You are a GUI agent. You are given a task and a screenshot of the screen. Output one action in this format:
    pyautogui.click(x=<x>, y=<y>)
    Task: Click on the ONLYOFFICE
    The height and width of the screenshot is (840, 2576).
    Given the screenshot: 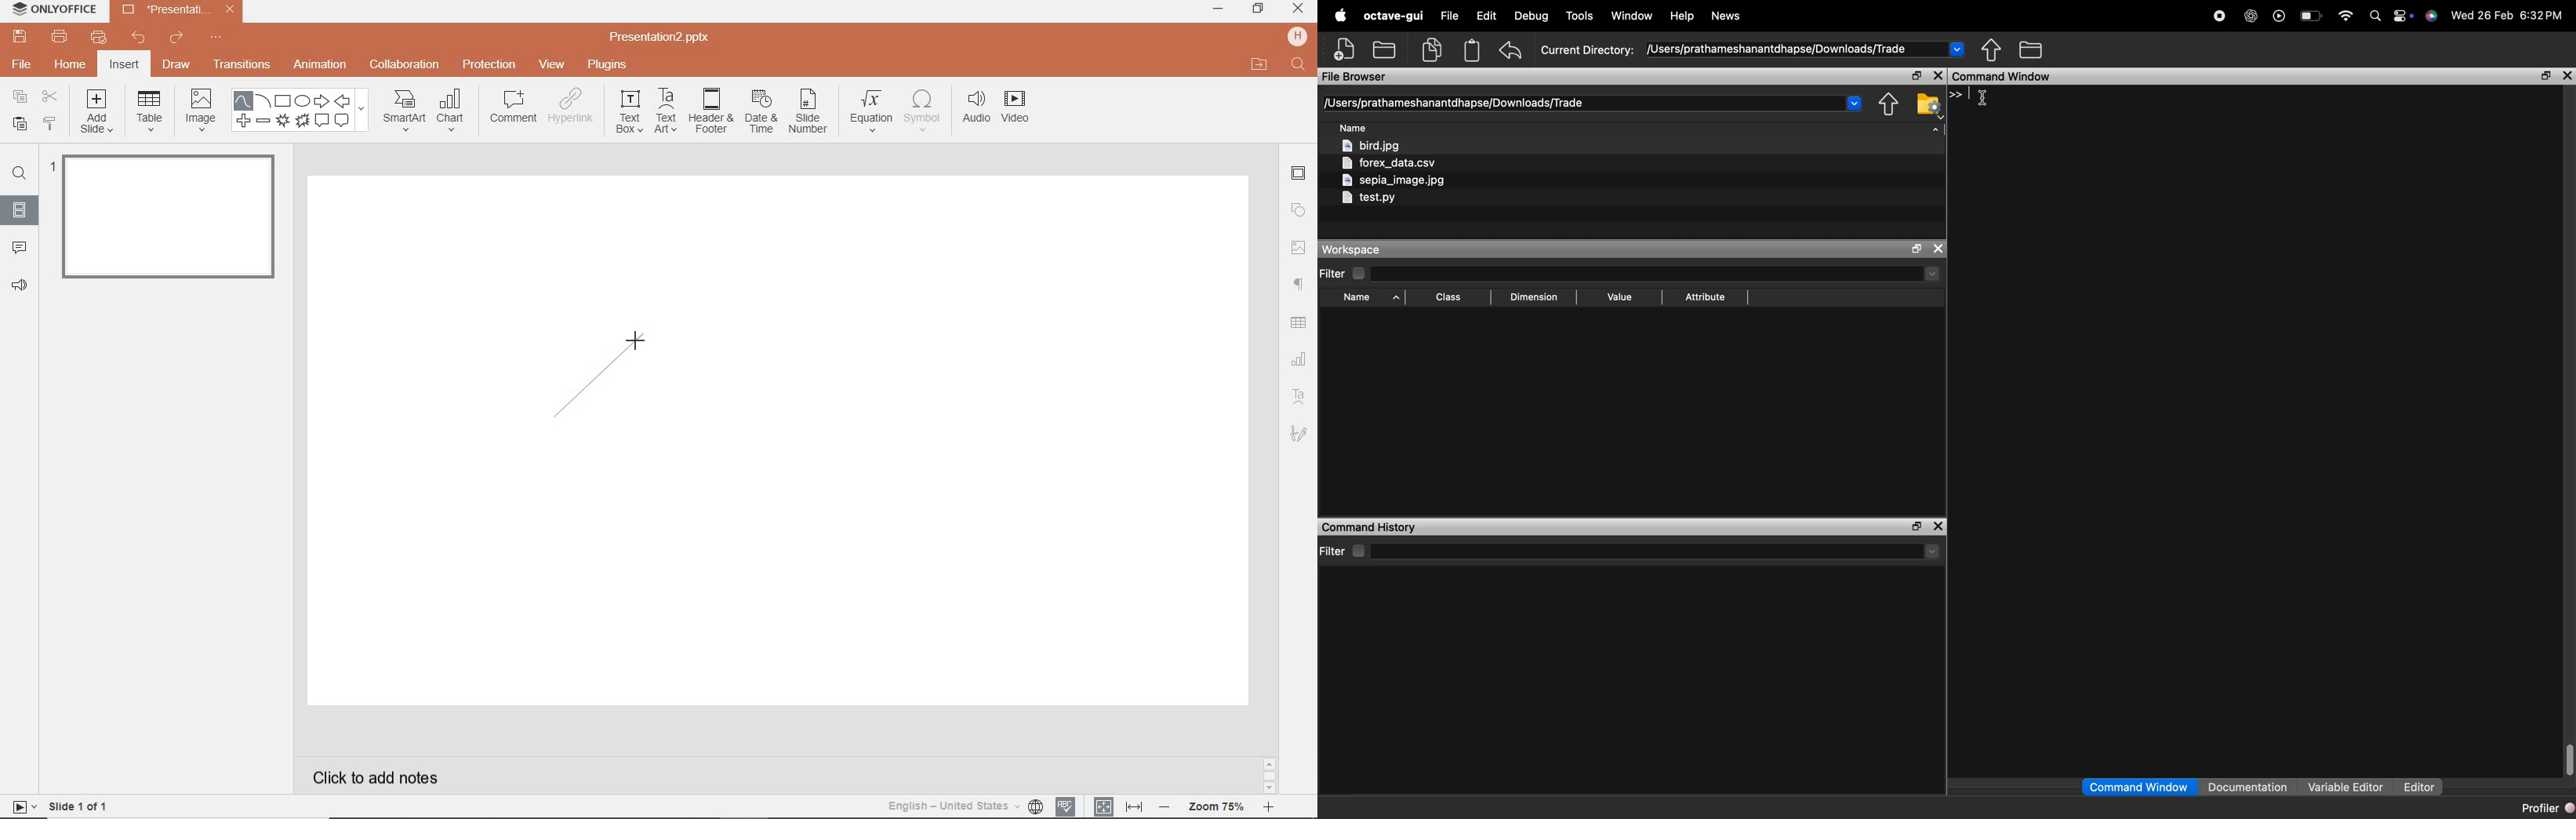 What is the action you would take?
    pyautogui.click(x=55, y=10)
    